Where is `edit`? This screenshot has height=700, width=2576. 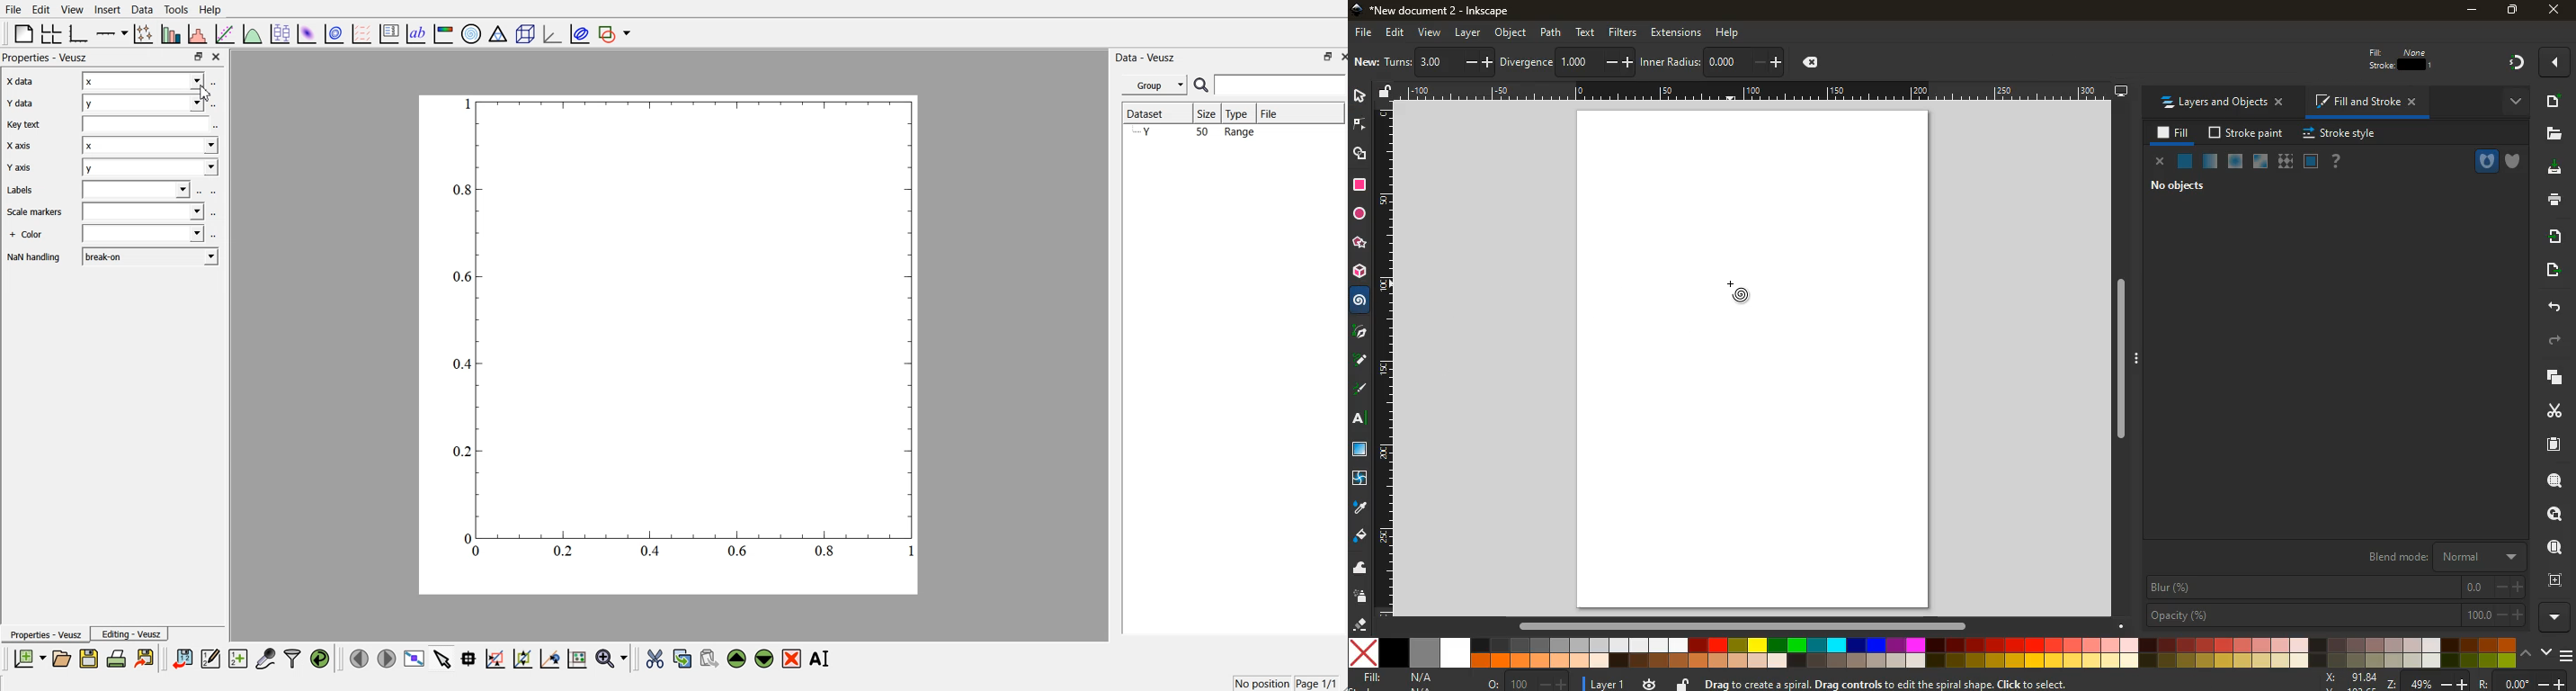
edit is located at coordinates (1395, 34).